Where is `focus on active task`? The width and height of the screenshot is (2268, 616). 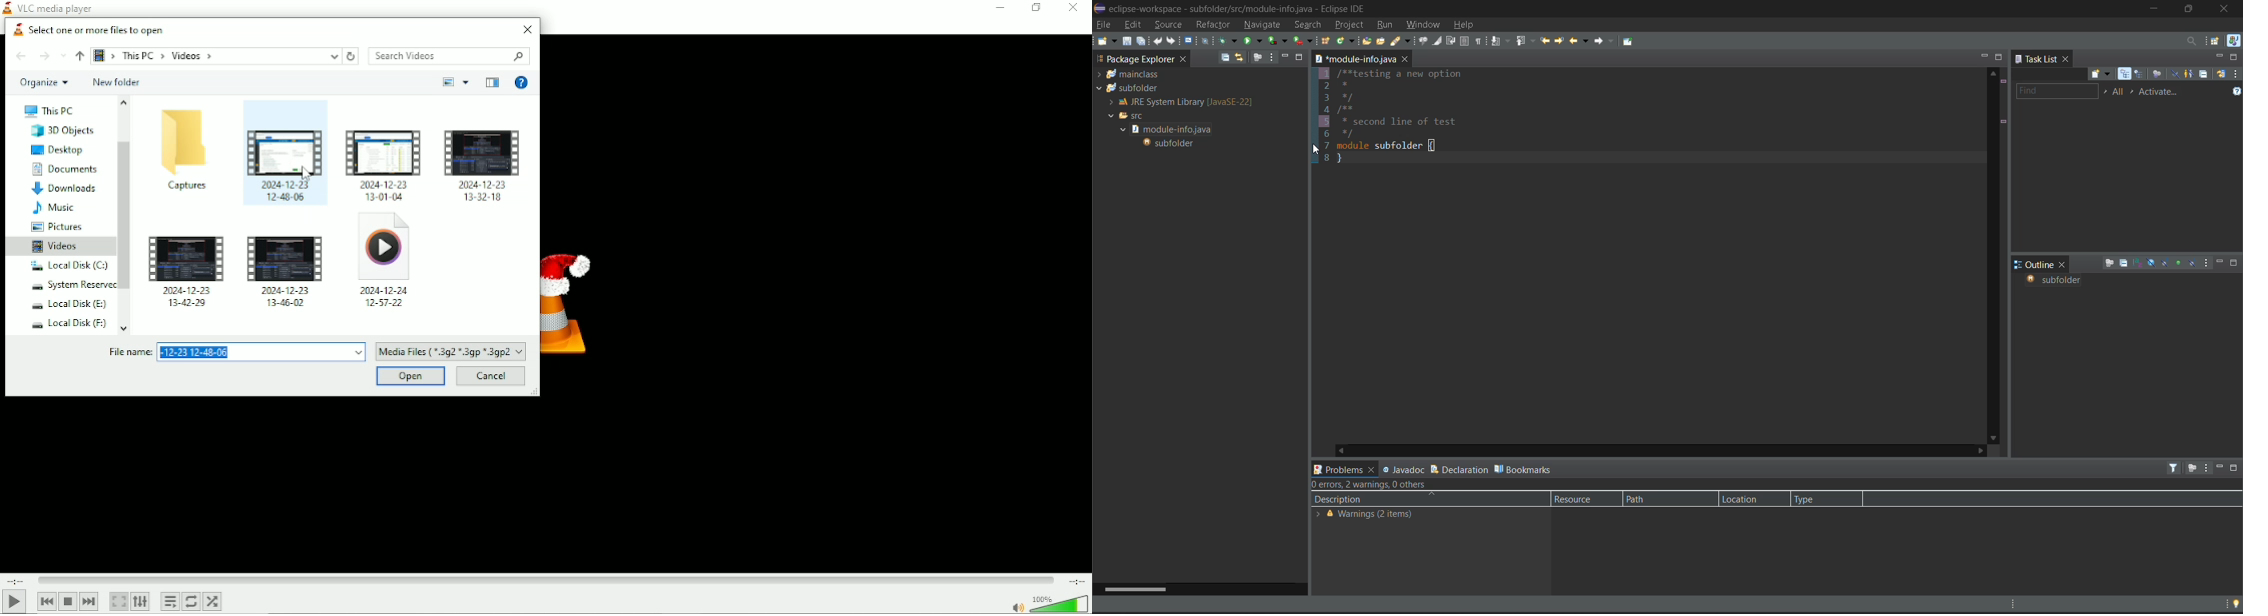 focus on active task is located at coordinates (2110, 264).